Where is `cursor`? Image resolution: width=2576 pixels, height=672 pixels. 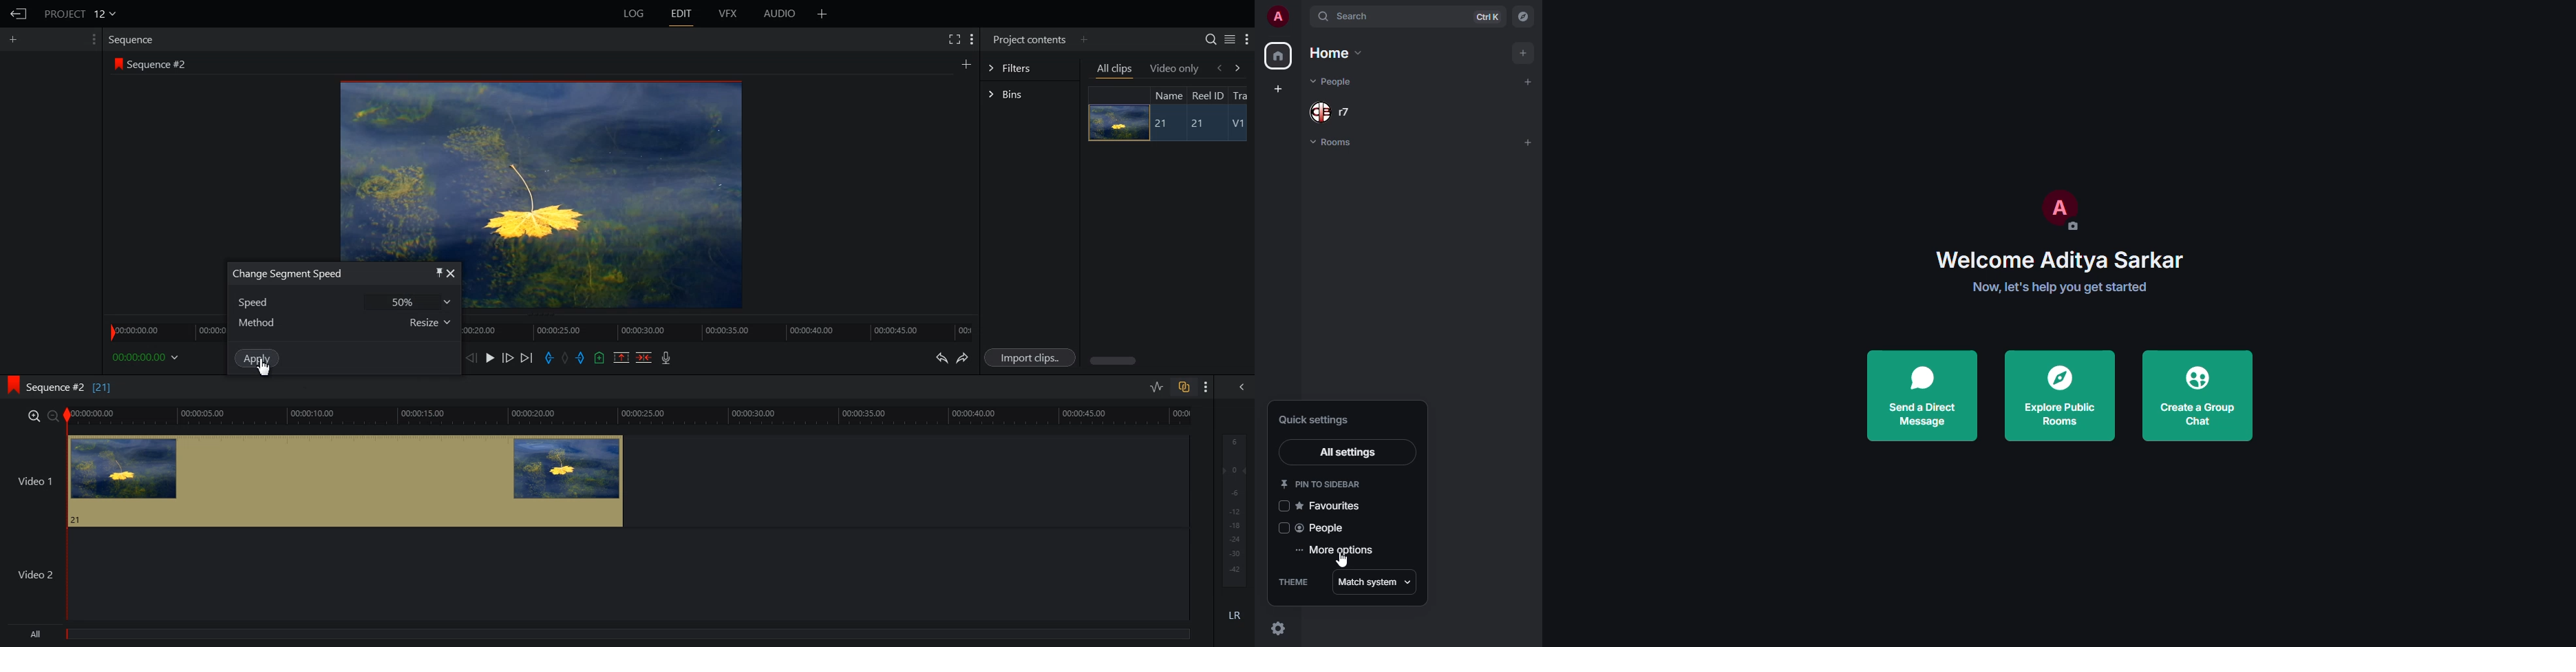 cursor is located at coordinates (1345, 563).